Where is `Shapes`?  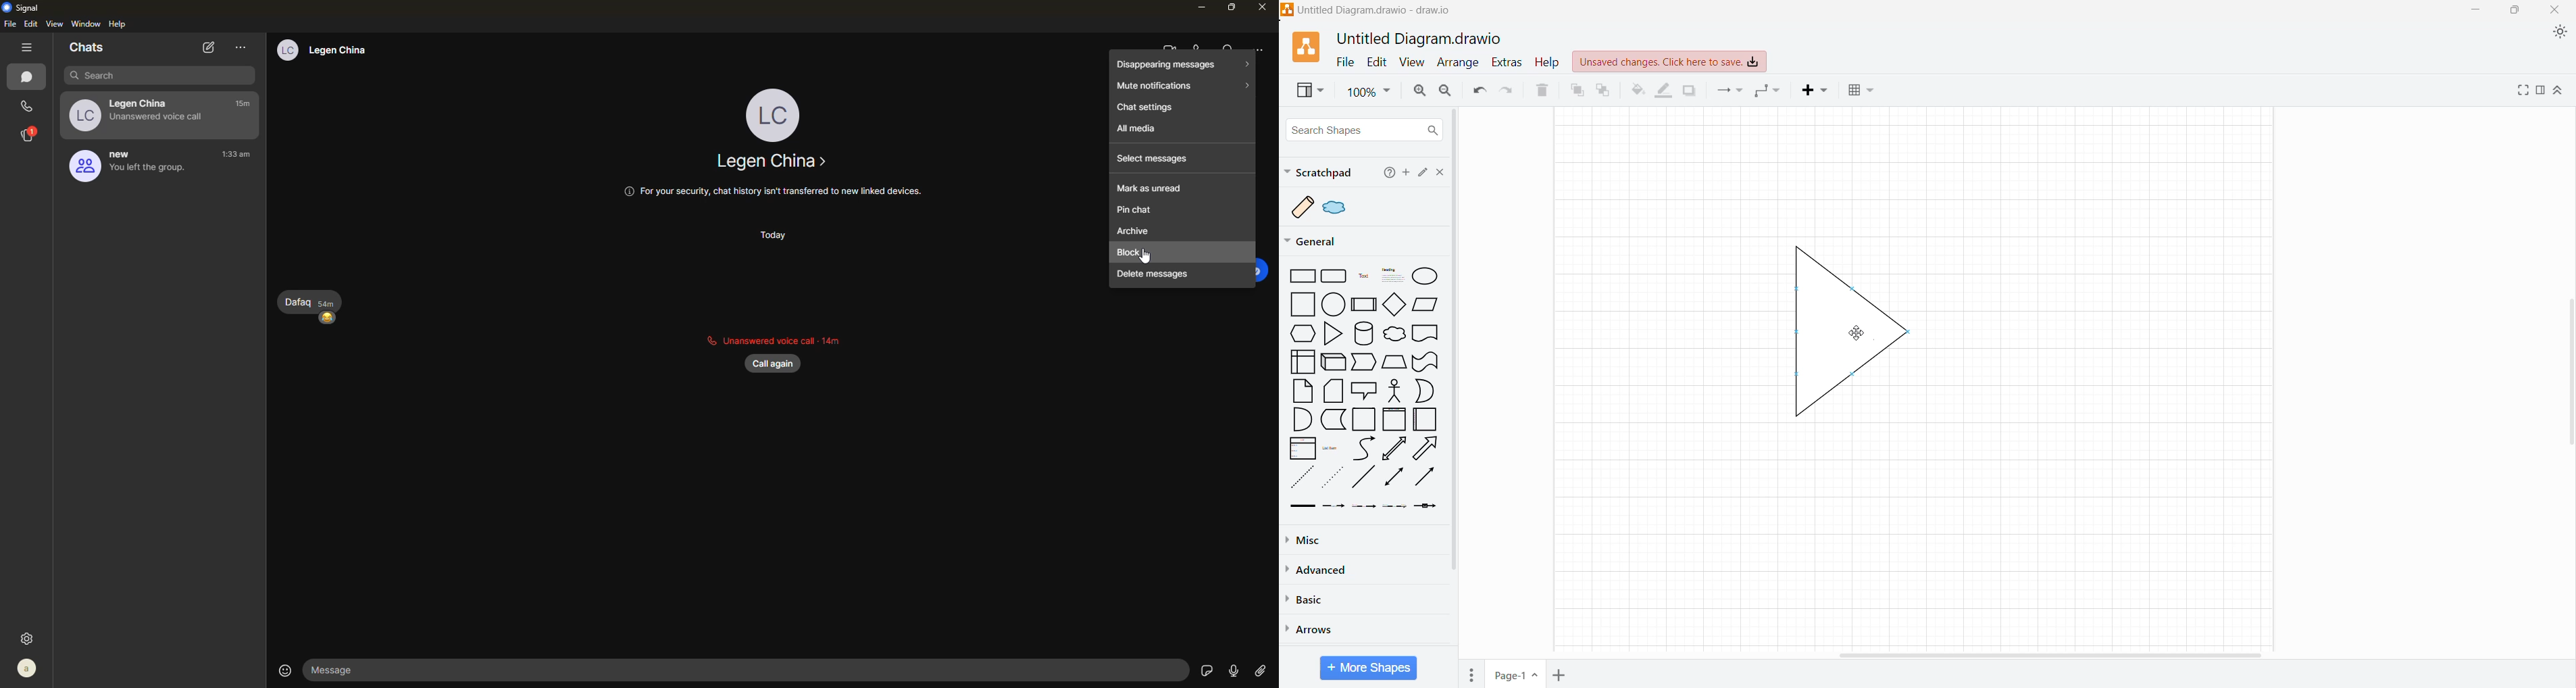 Shapes is located at coordinates (1365, 392).